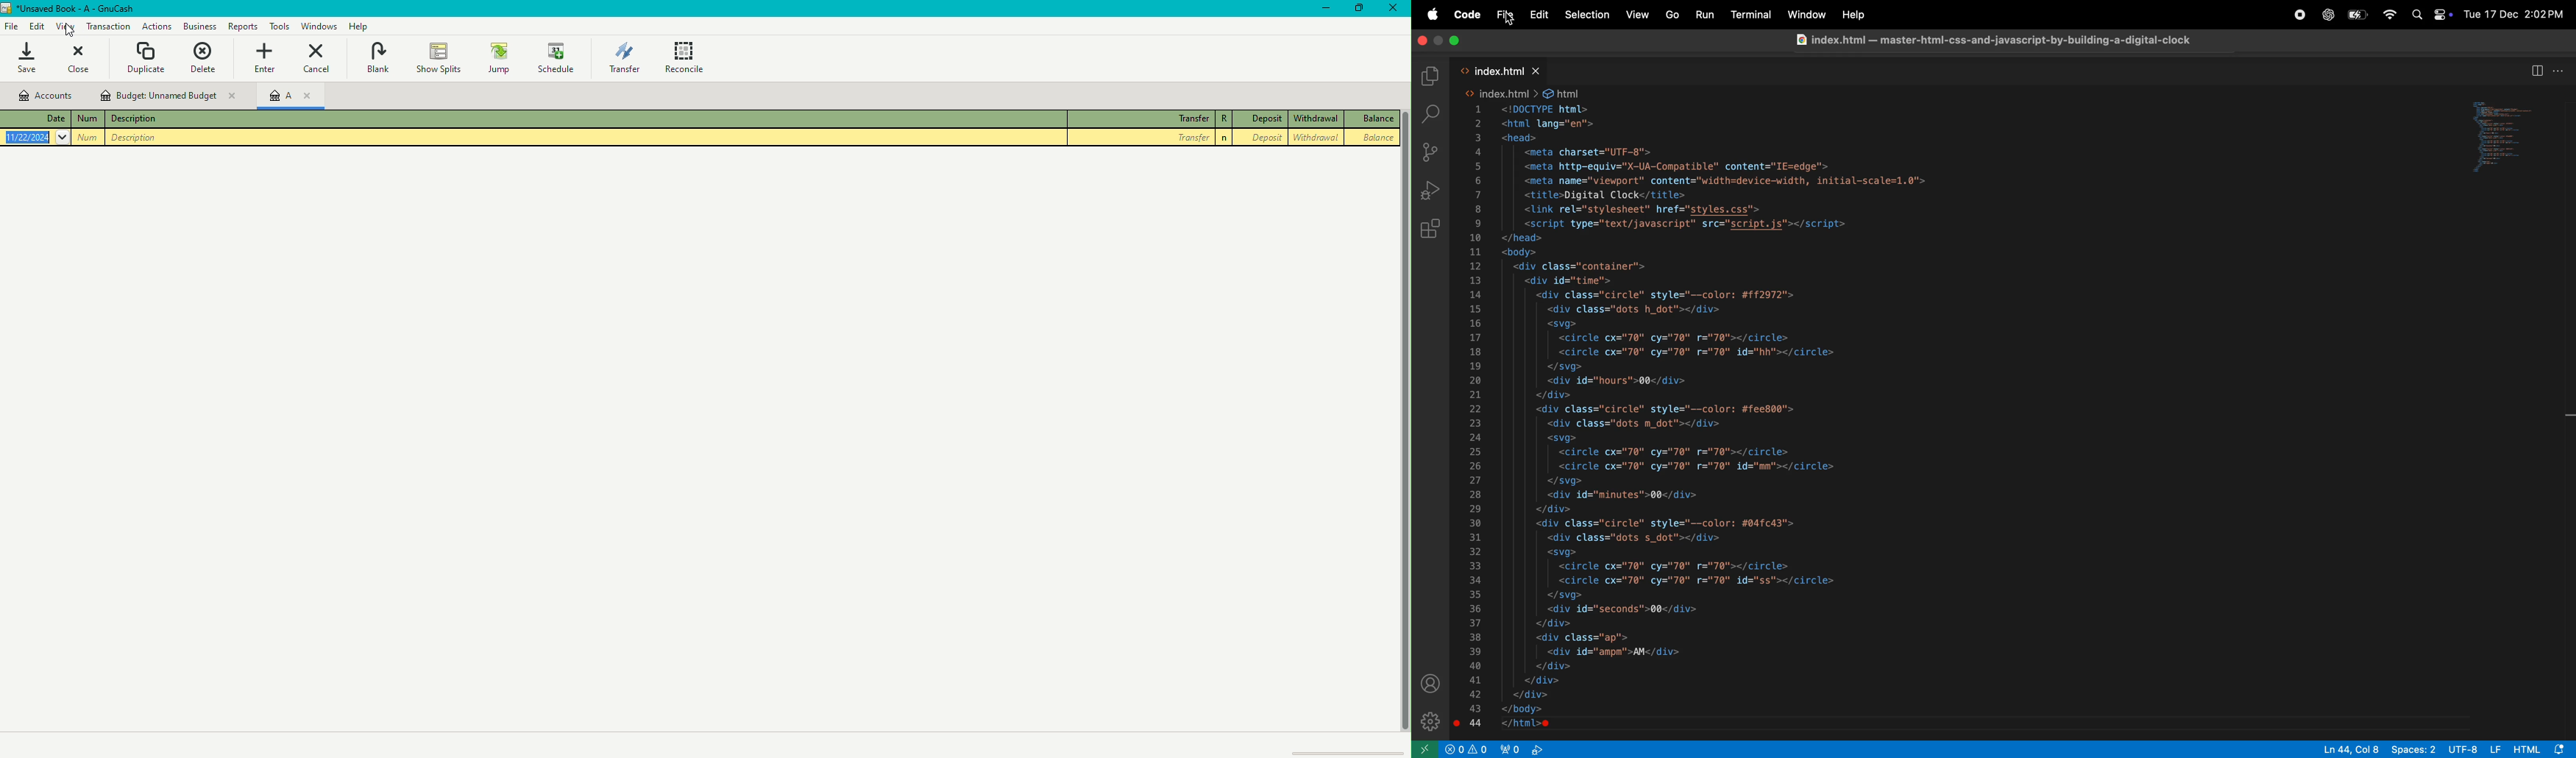 The width and height of the screenshot is (2576, 784). I want to click on Enter, so click(262, 57).